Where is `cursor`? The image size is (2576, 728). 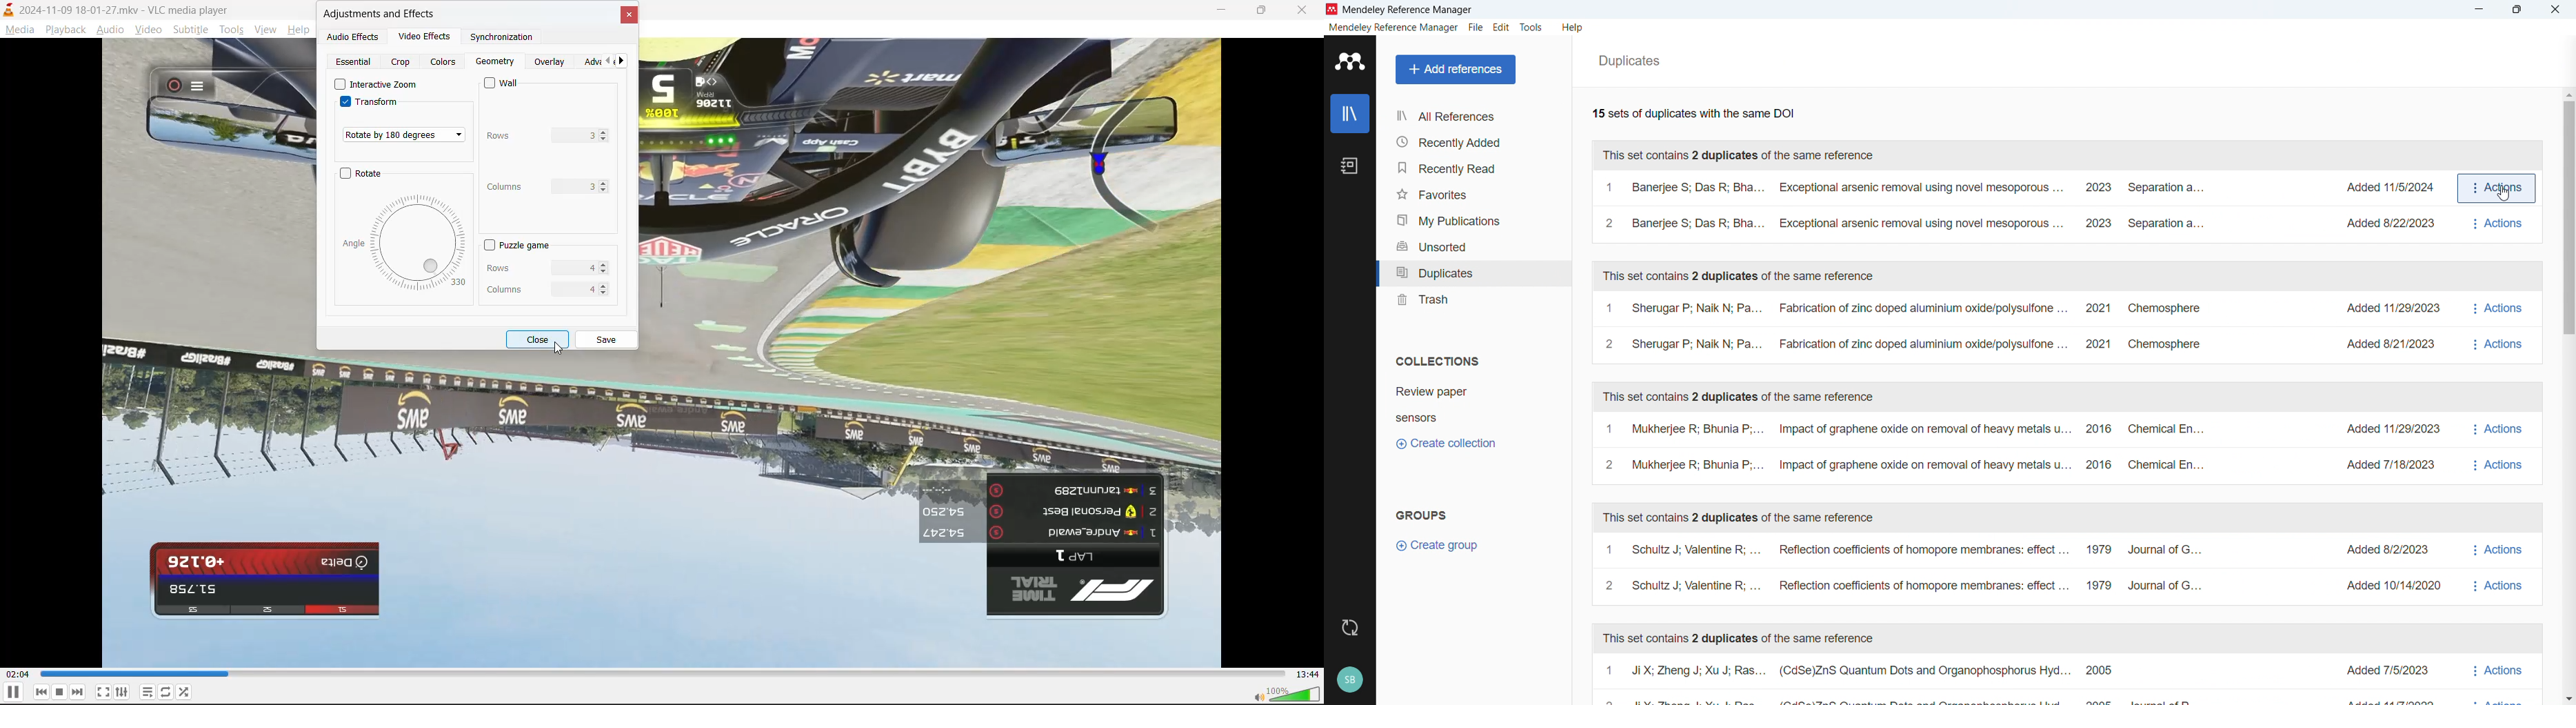
cursor is located at coordinates (559, 348).